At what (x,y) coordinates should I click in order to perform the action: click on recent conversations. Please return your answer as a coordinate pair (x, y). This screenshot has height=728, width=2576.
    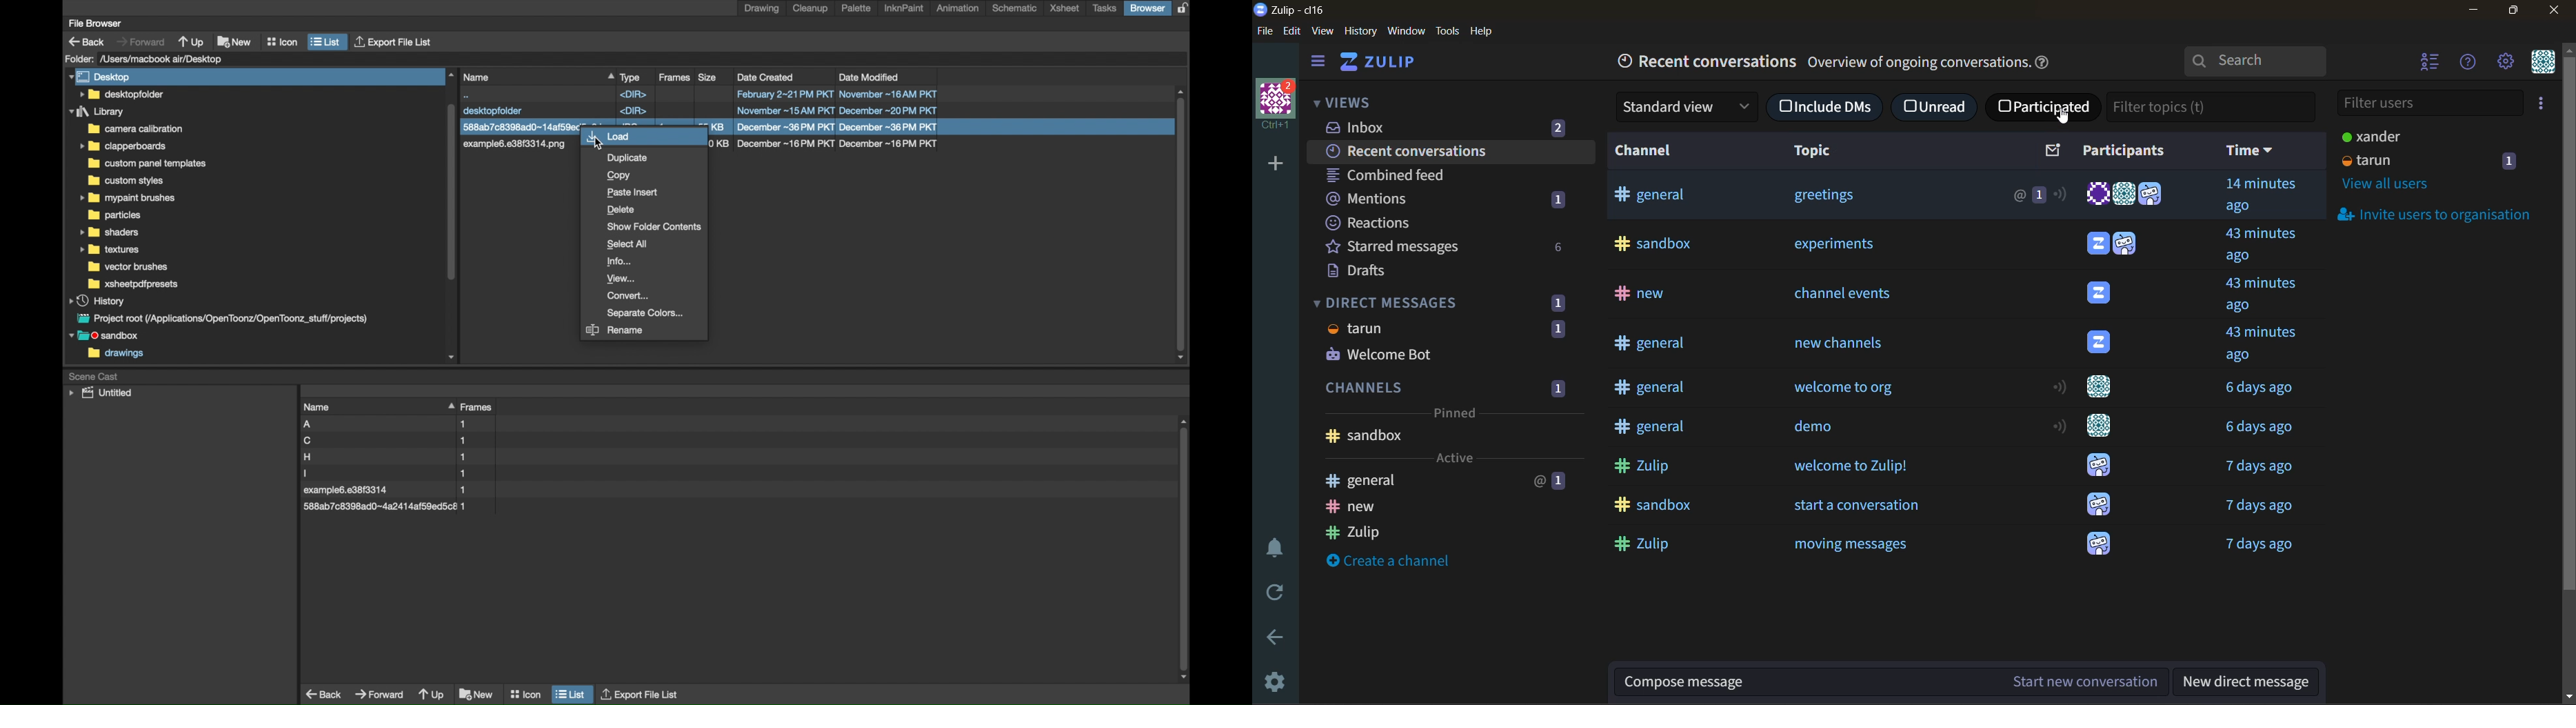
    Looking at the image, I should click on (1706, 62).